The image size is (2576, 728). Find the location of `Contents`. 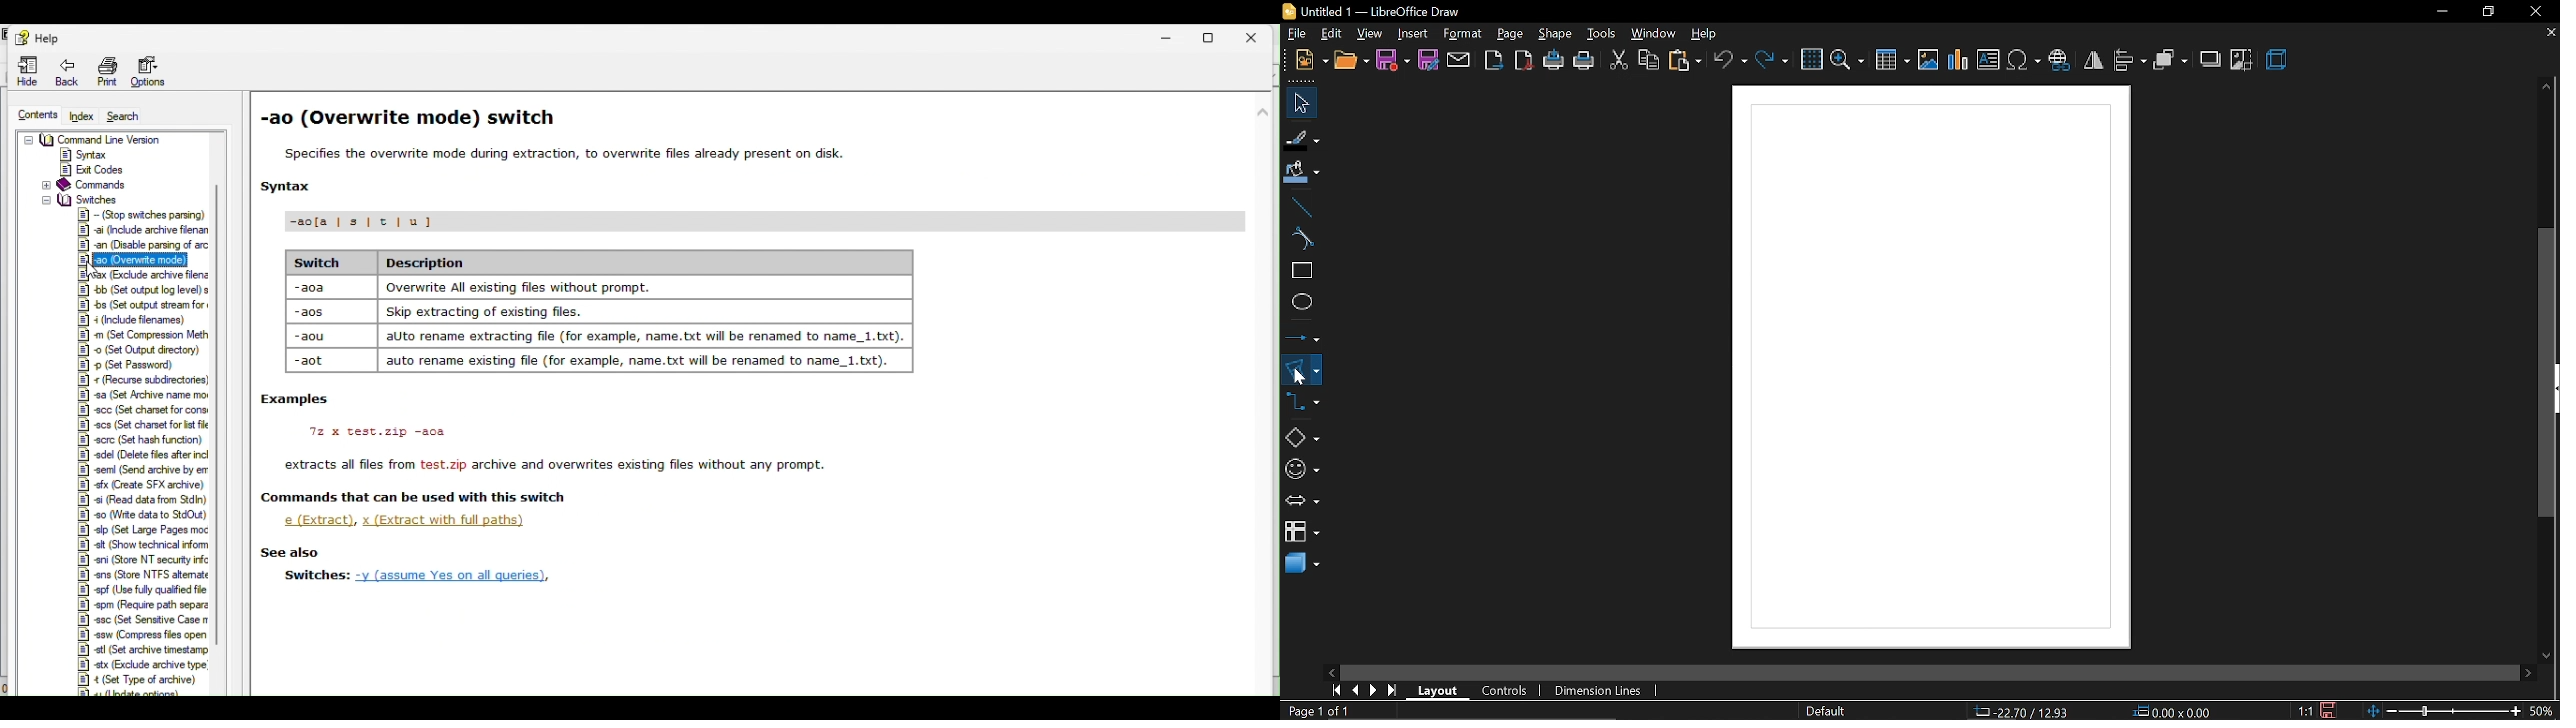

Contents is located at coordinates (36, 116).